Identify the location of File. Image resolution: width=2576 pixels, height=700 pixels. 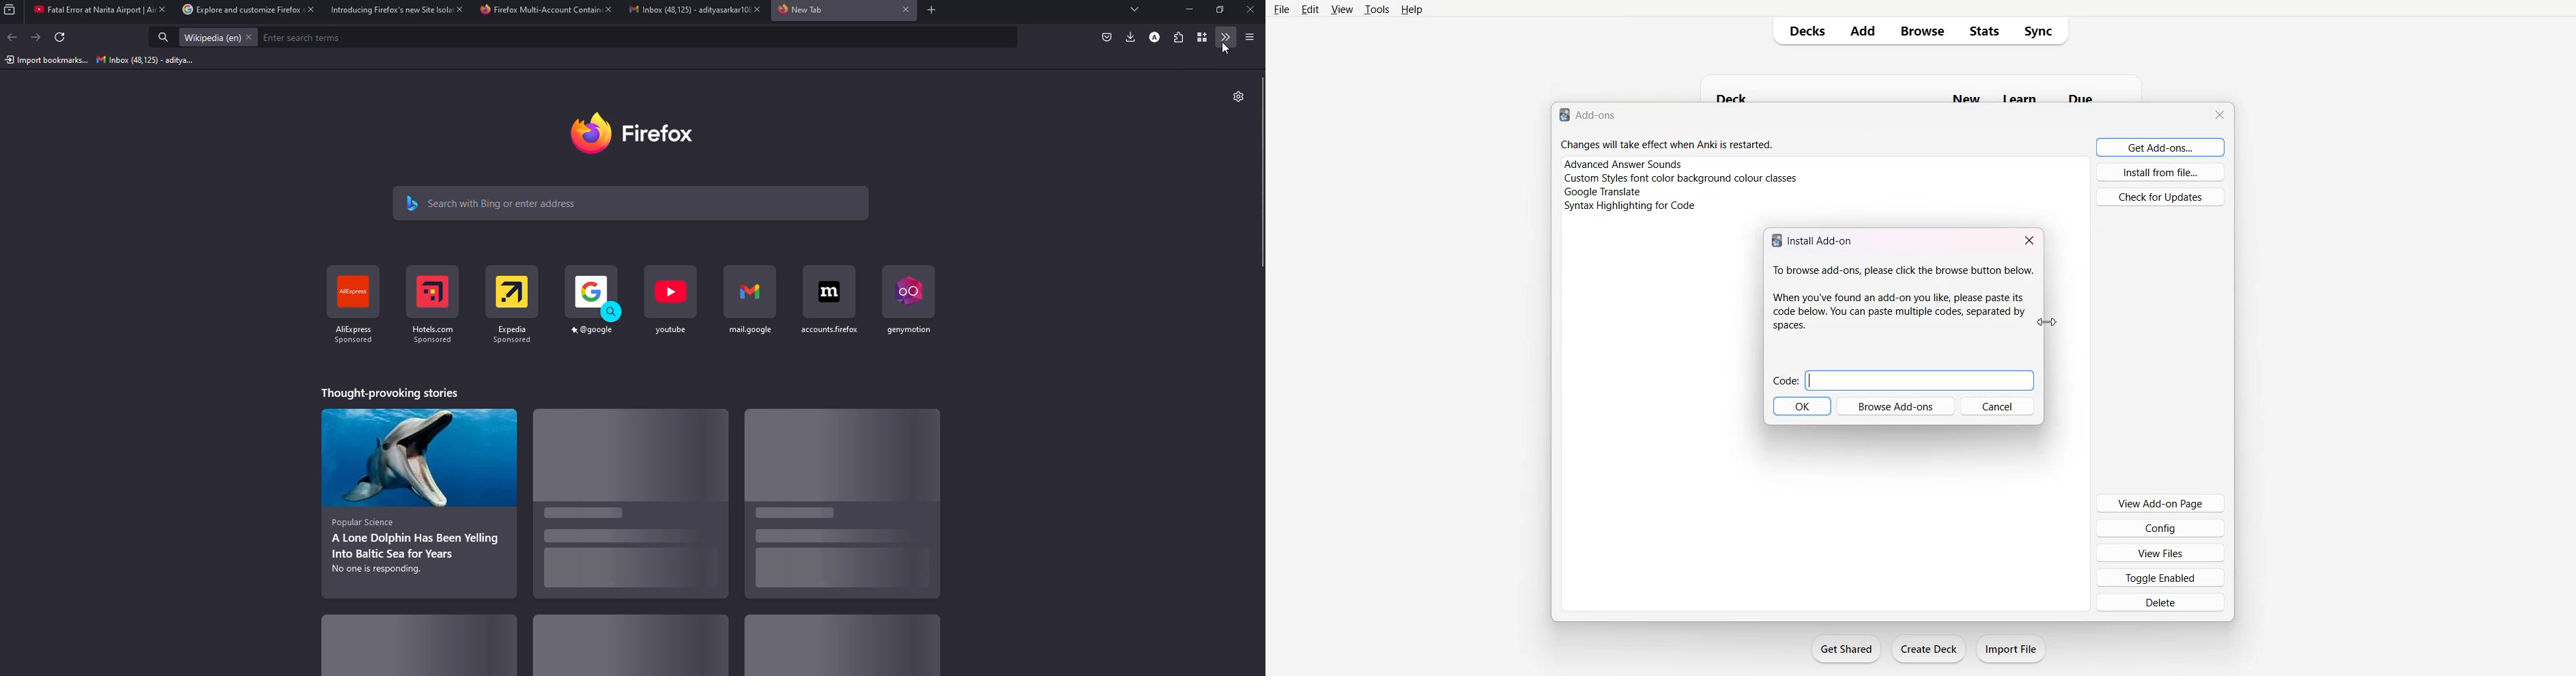
(1282, 10).